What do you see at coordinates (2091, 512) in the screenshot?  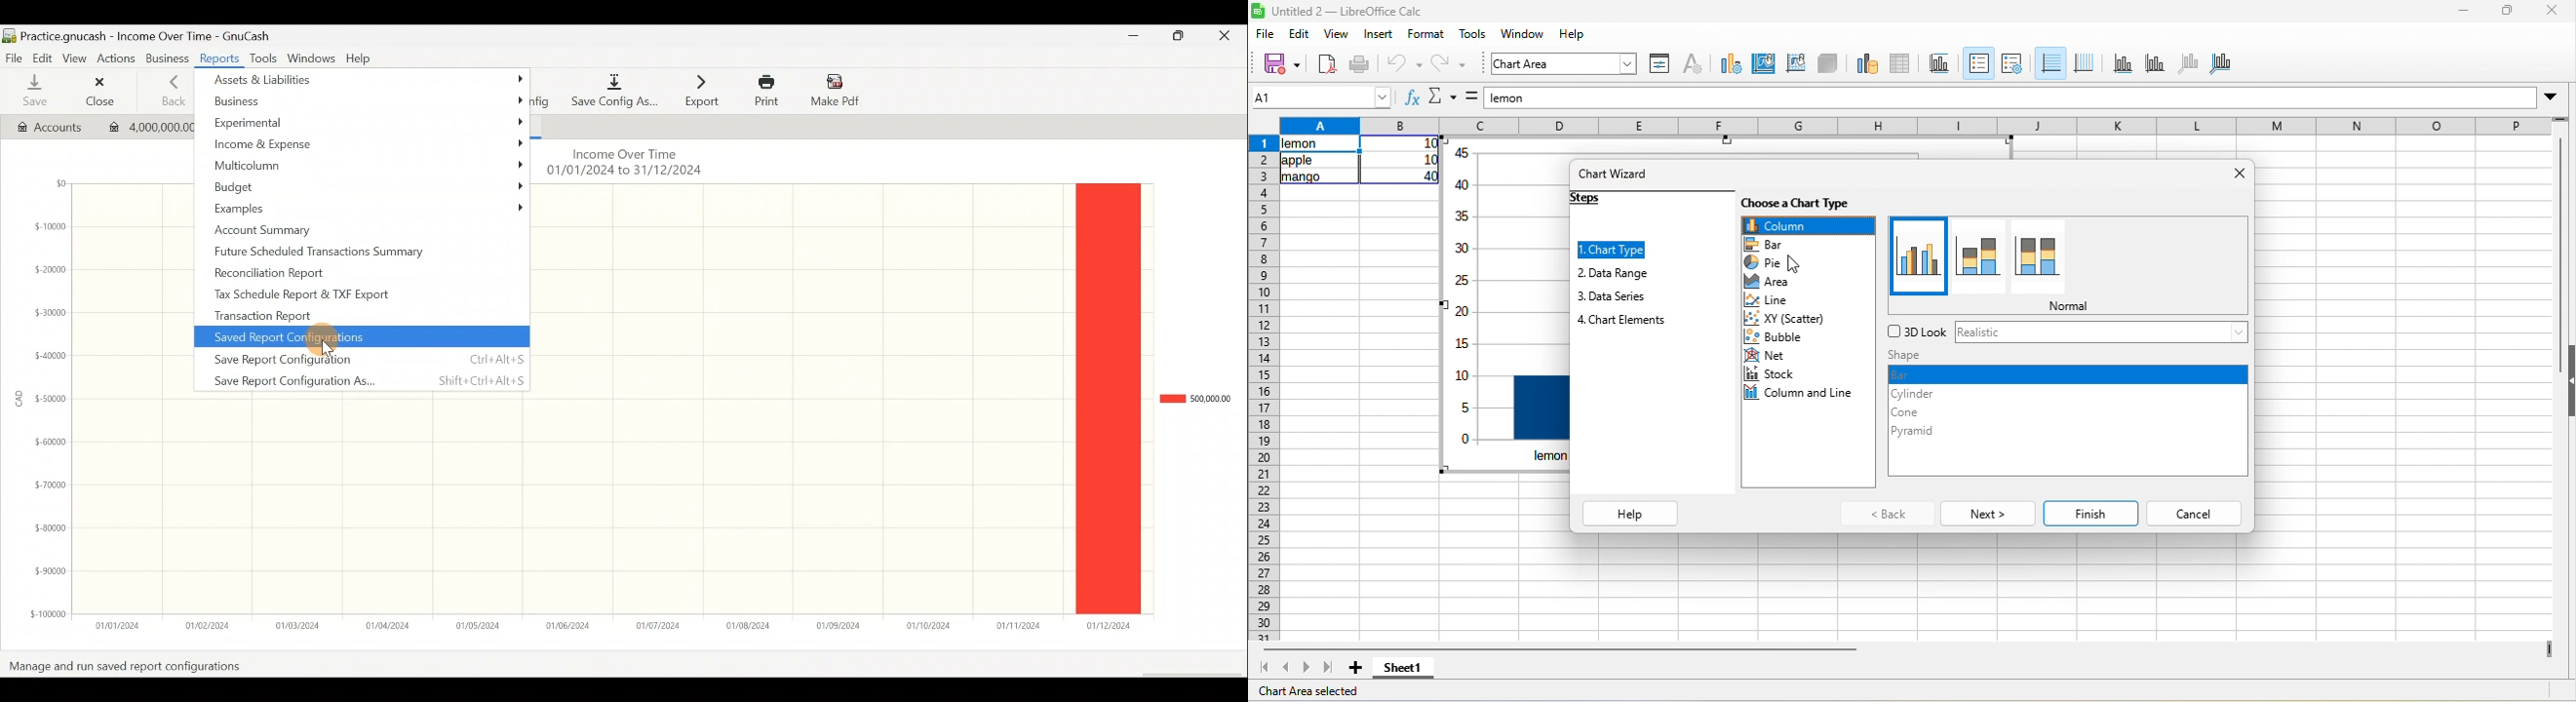 I see `finish` at bounding box center [2091, 512].